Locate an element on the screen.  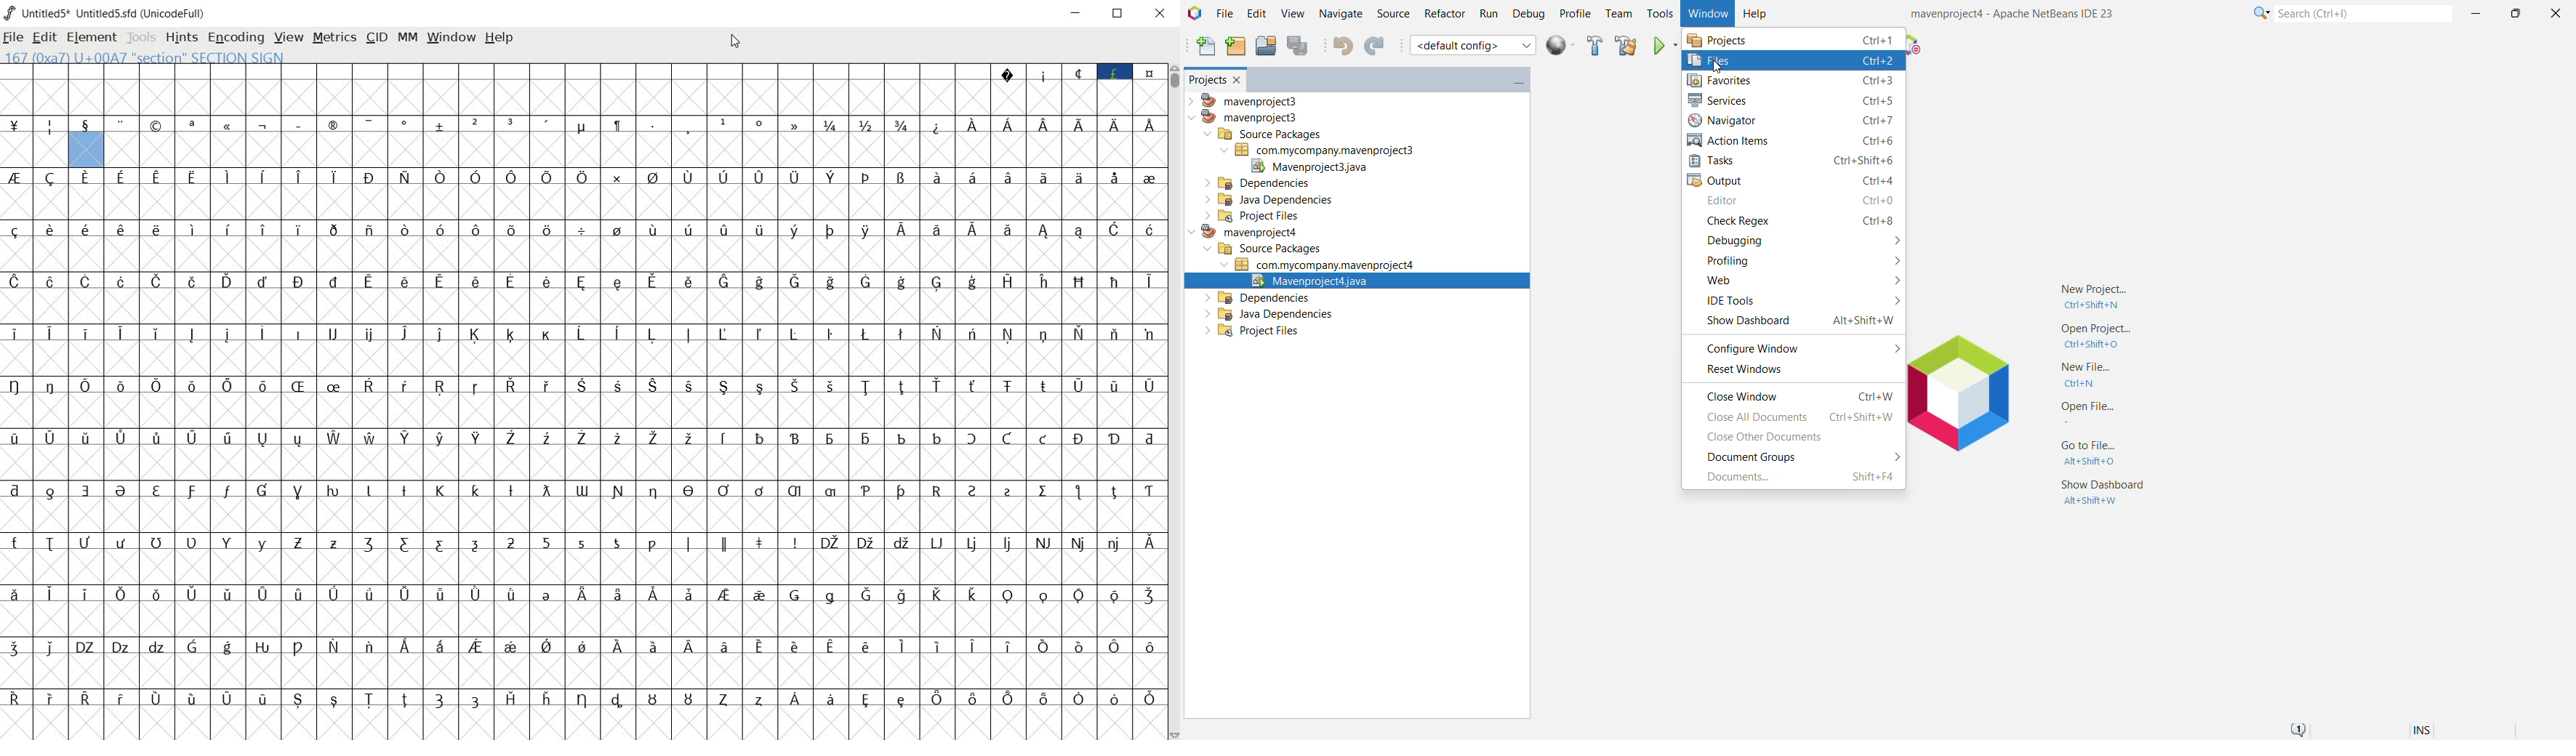
empty cells is located at coordinates (586, 411).